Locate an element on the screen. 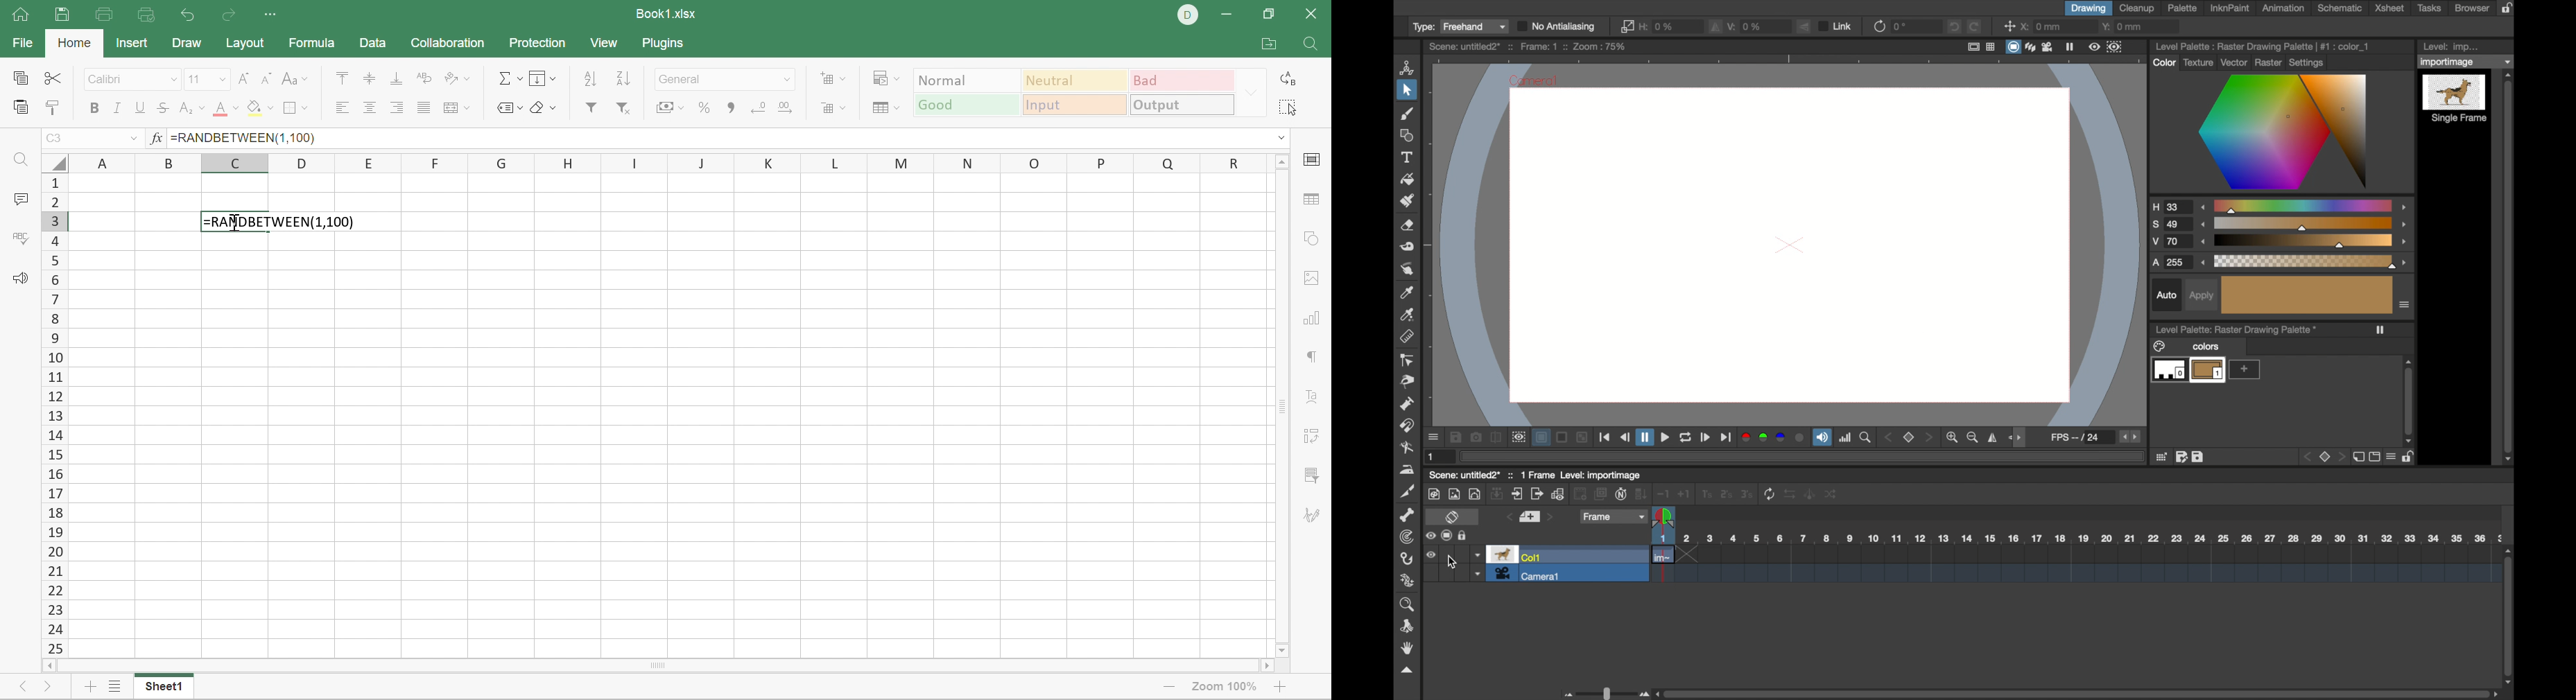 This screenshot has width=2576, height=700. play is located at coordinates (1706, 438).